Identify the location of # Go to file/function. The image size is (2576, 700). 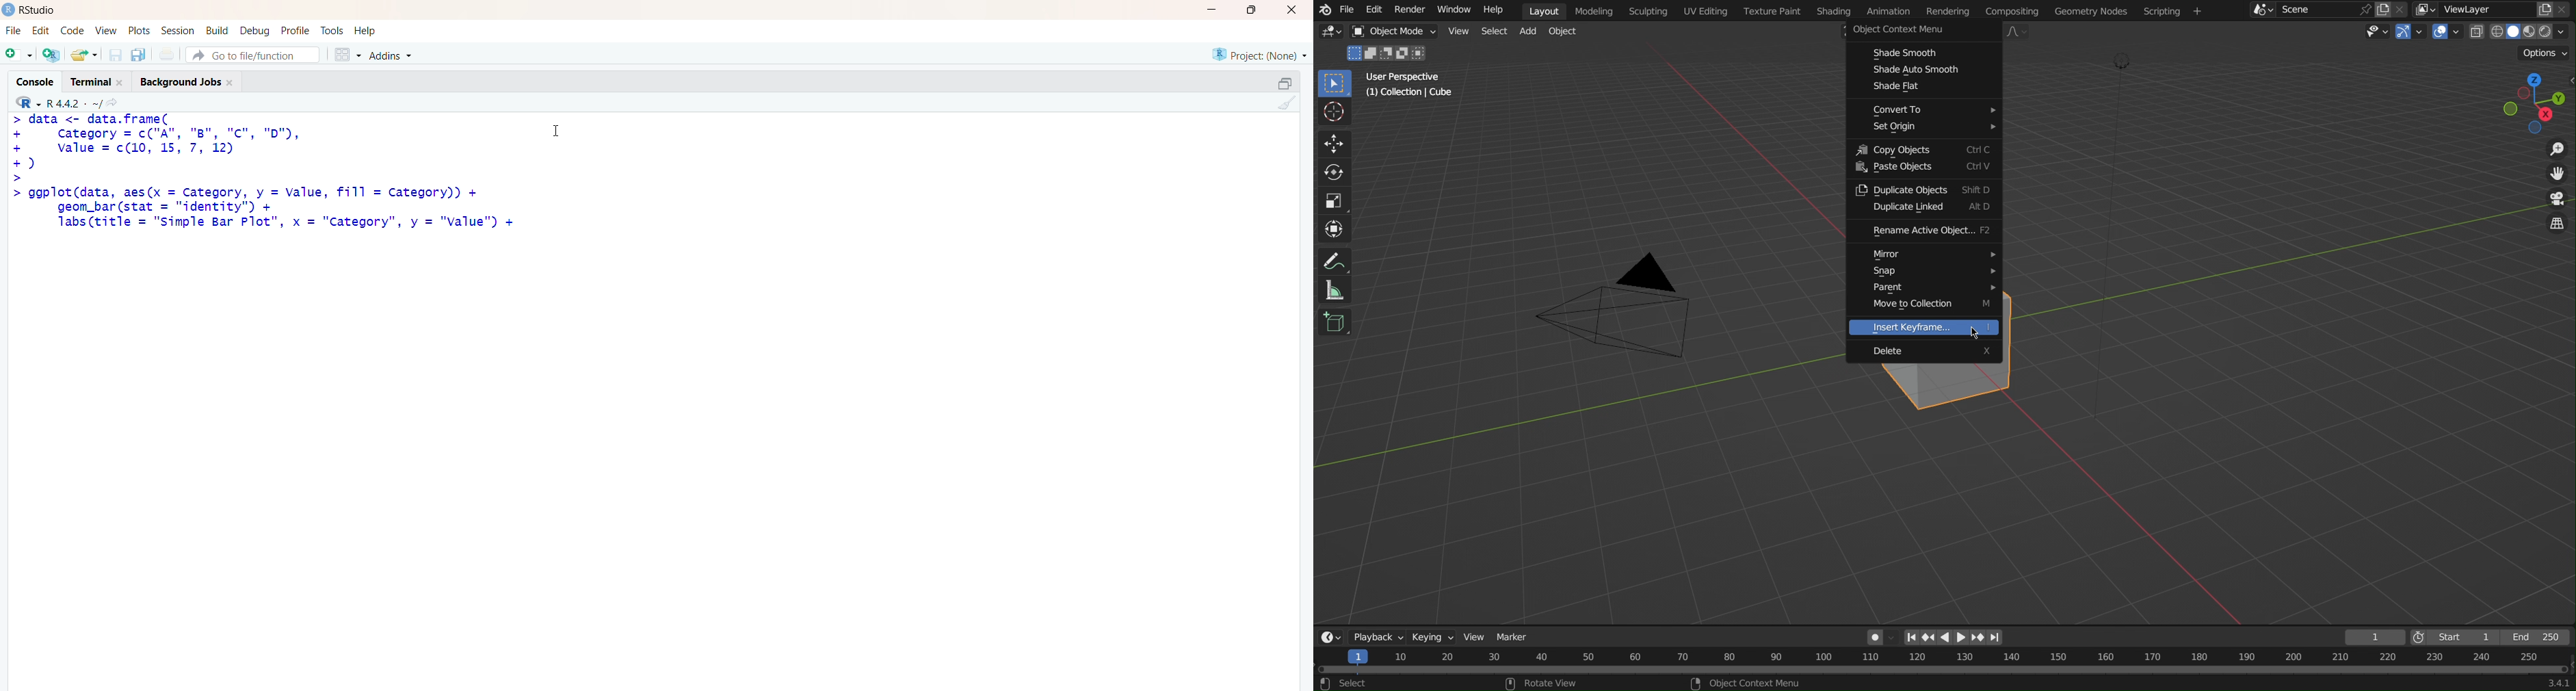
(252, 55).